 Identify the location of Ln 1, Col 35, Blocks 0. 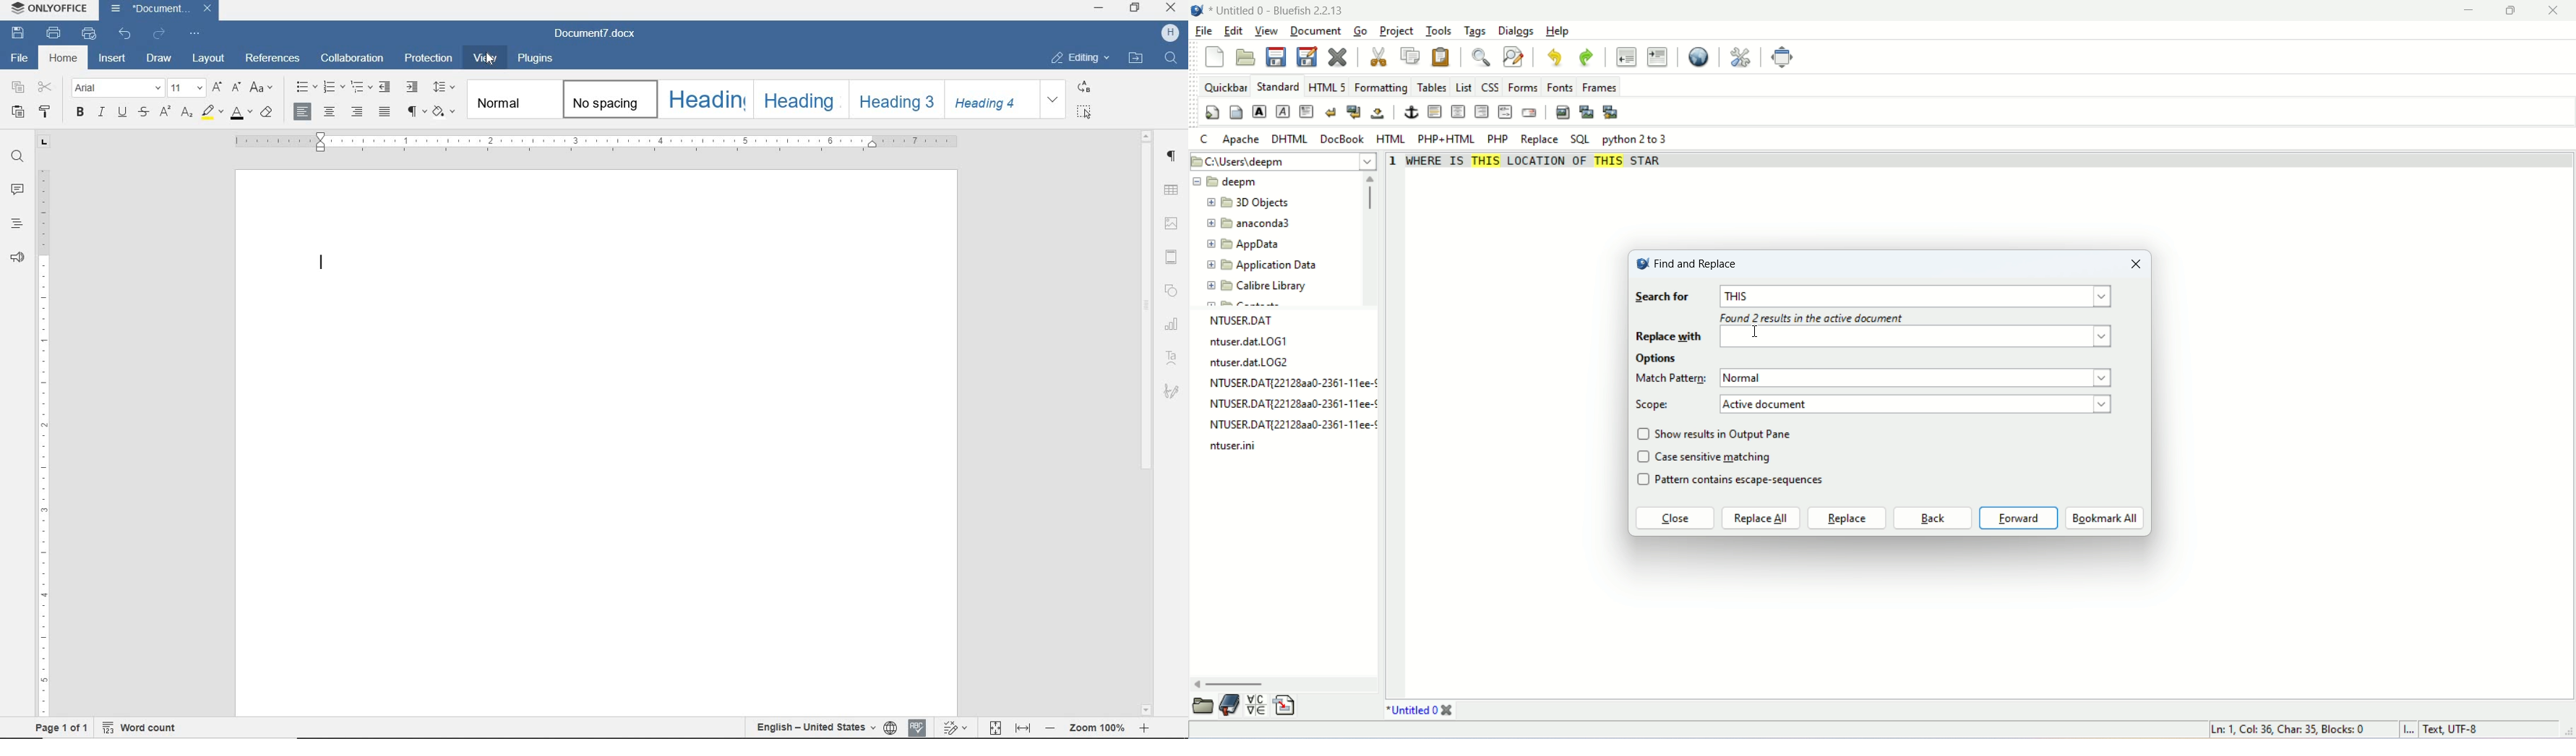
(2296, 730).